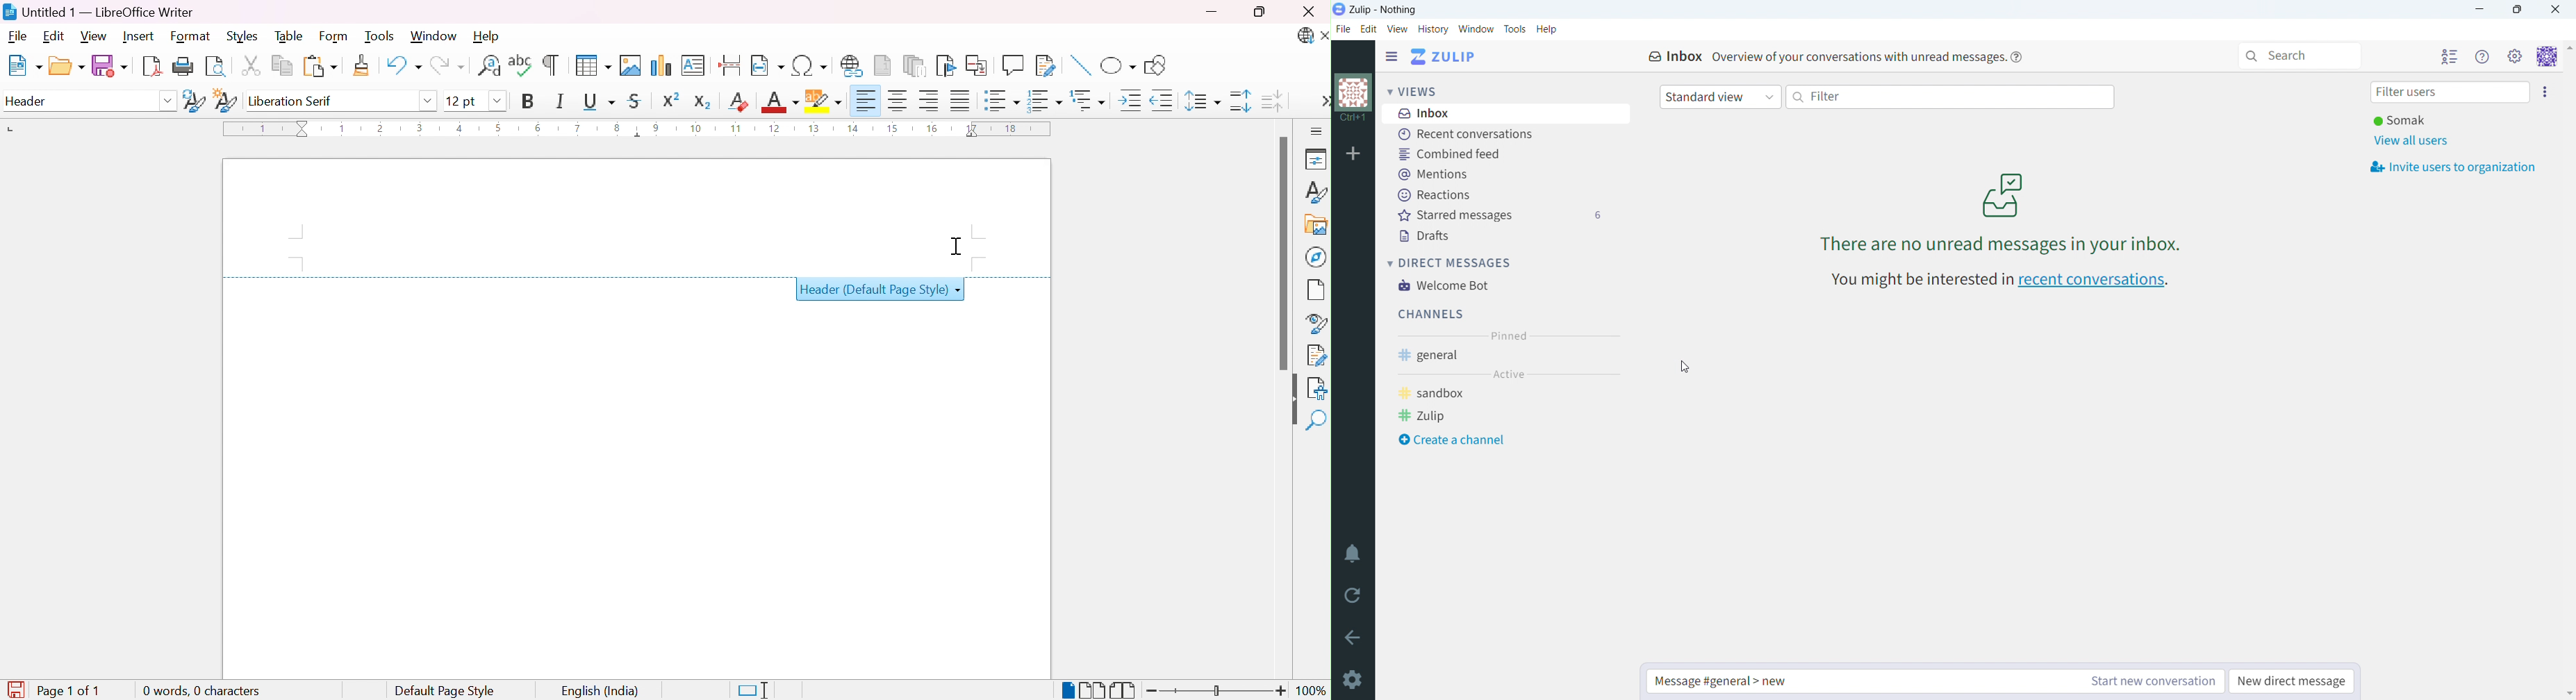 The image size is (2576, 700). Describe the element at coordinates (28, 65) in the screenshot. I see `New` at that location.